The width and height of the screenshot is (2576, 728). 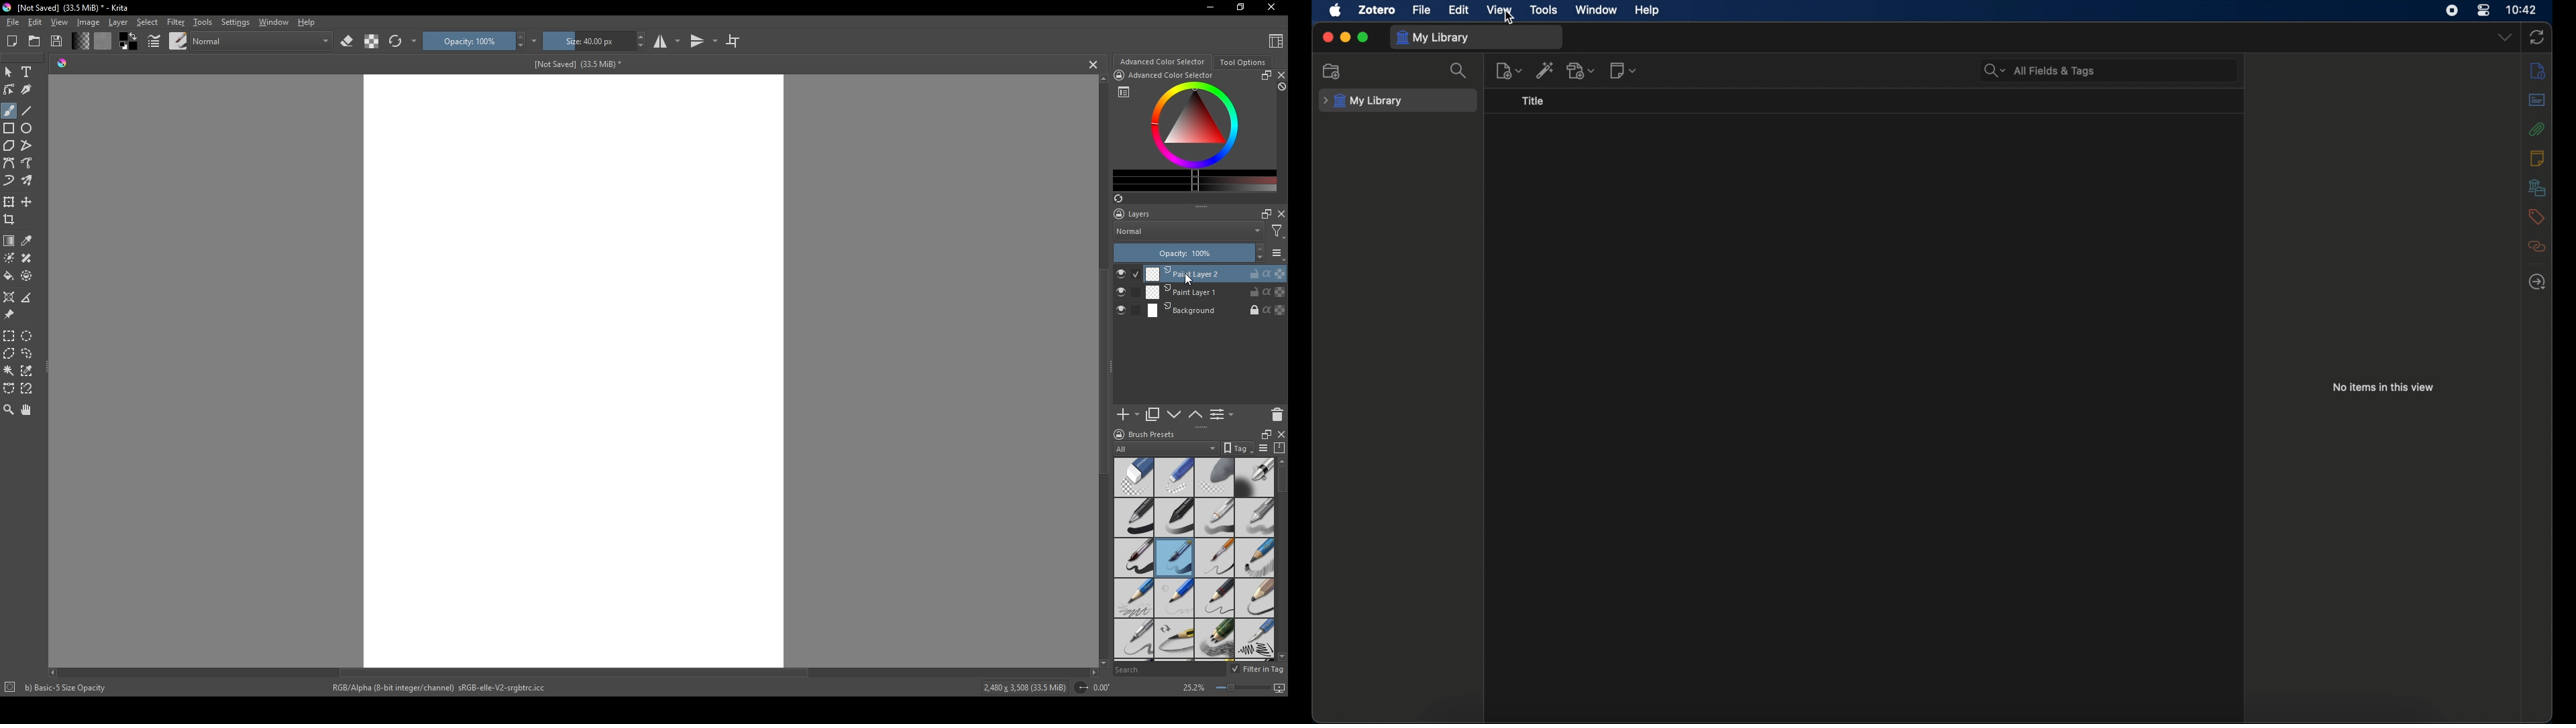 I want to click on black pen, so click(x=1175, y=518).